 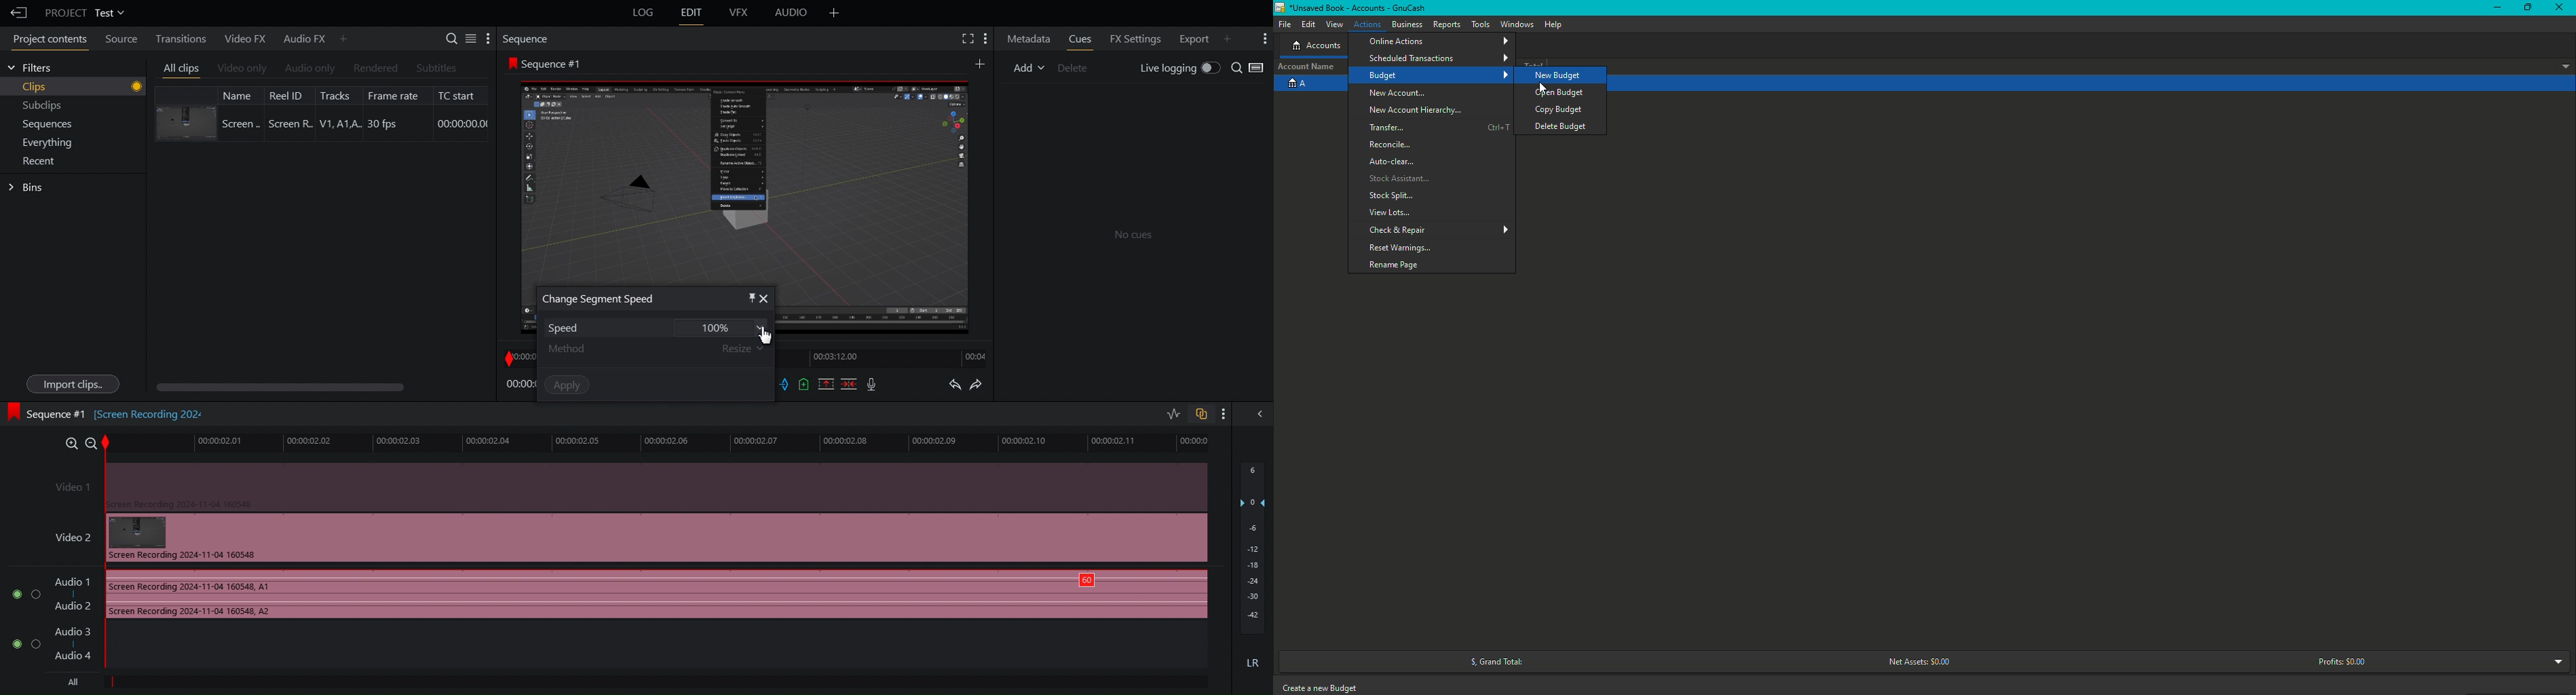 I want to click on Video FX, so click(x=243, y=38).